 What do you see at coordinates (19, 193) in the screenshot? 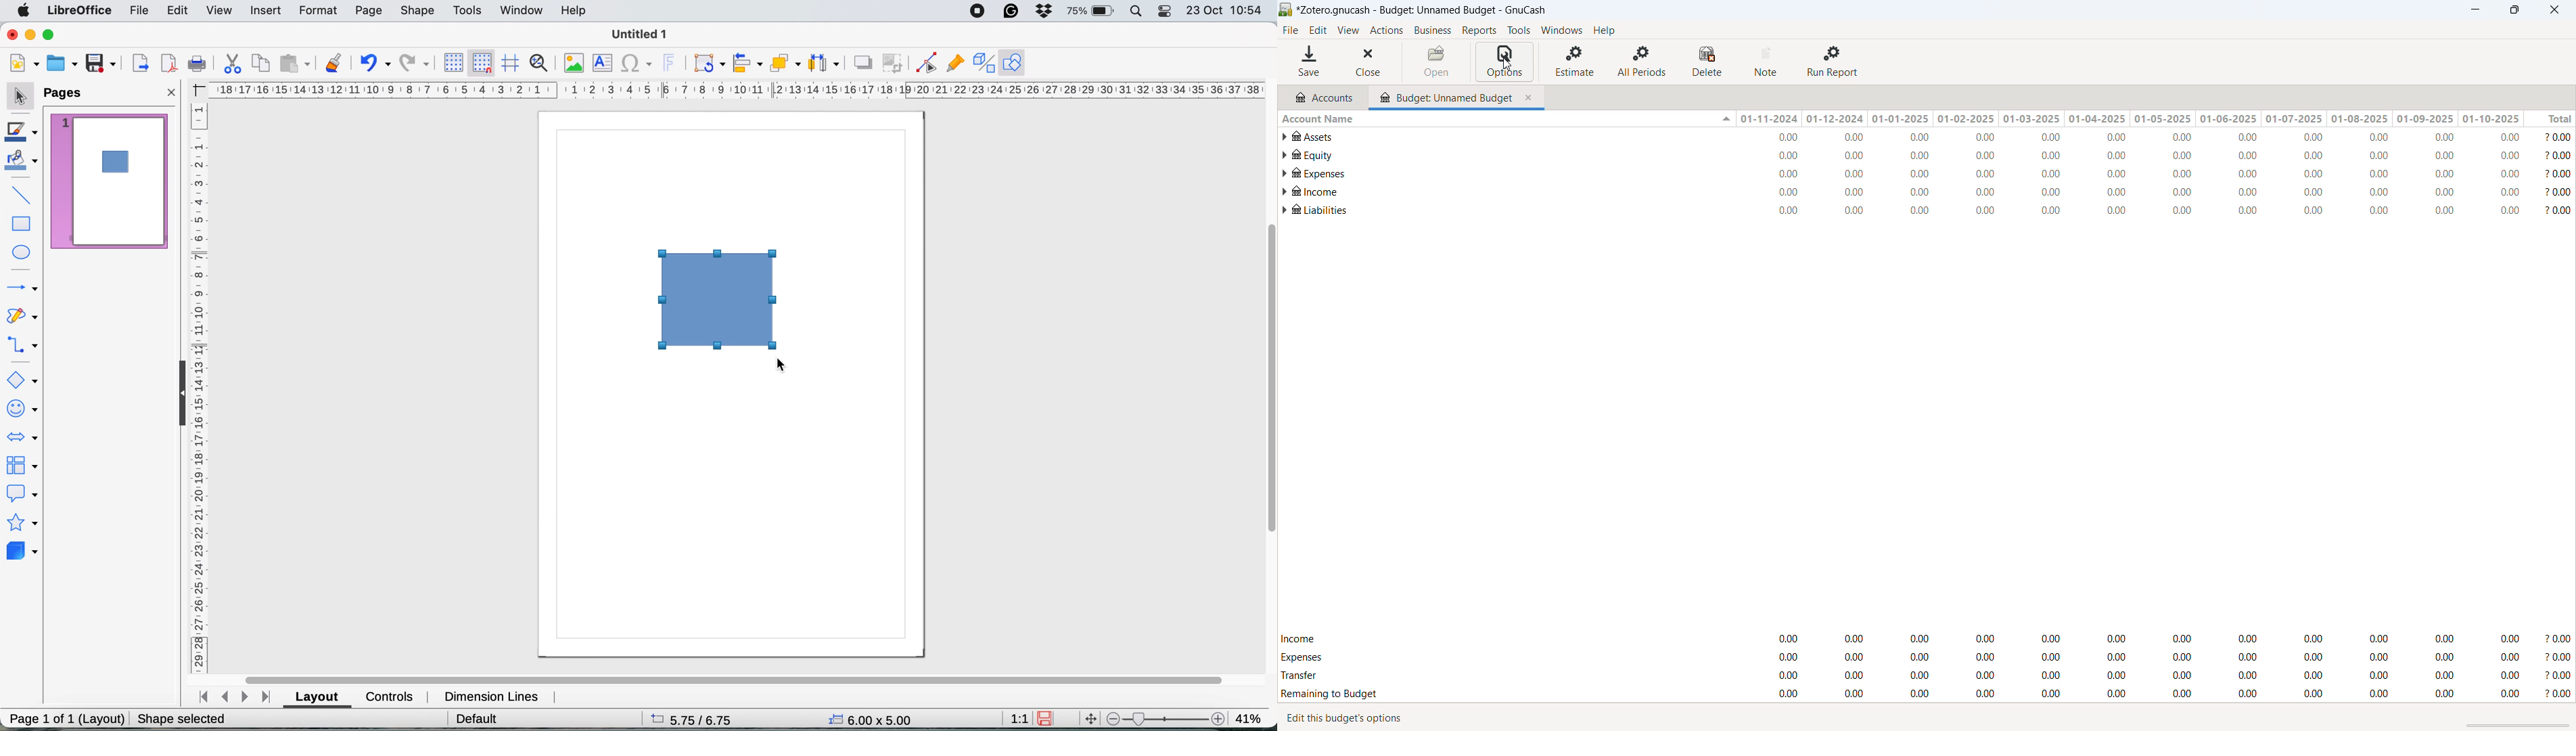
I see `insert line` at bounding box center [19, 193].